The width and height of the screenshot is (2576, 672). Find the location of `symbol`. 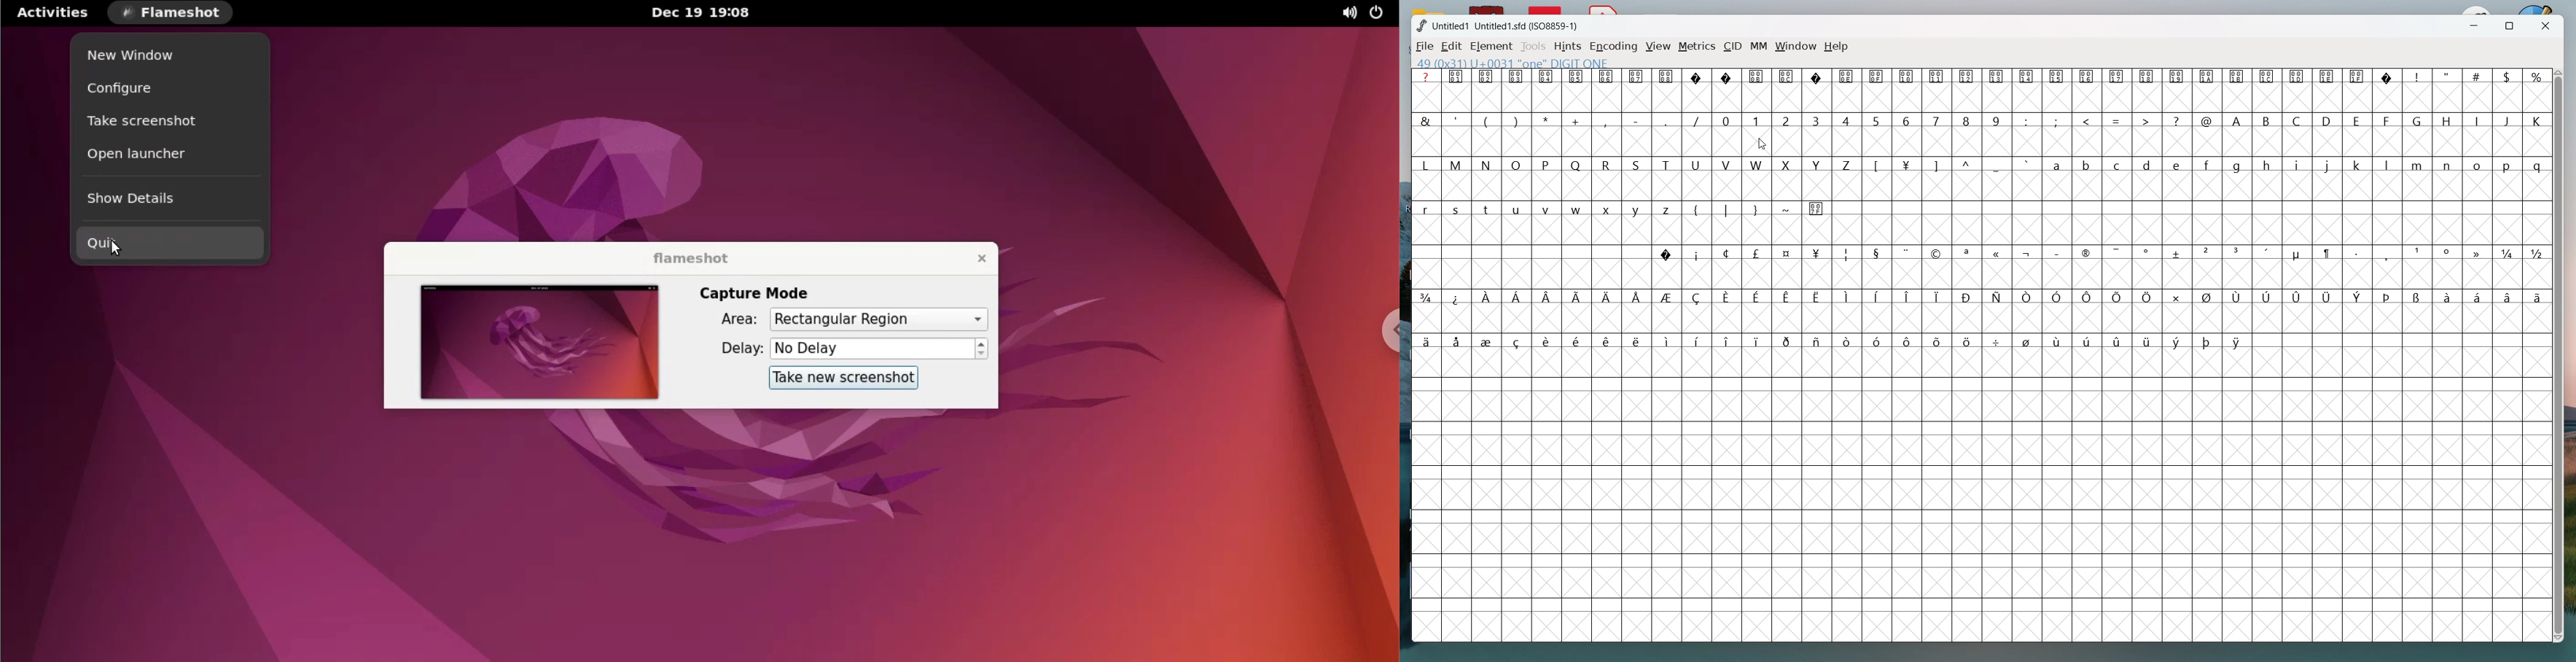

symbol is located at coordinates (1729, 341).